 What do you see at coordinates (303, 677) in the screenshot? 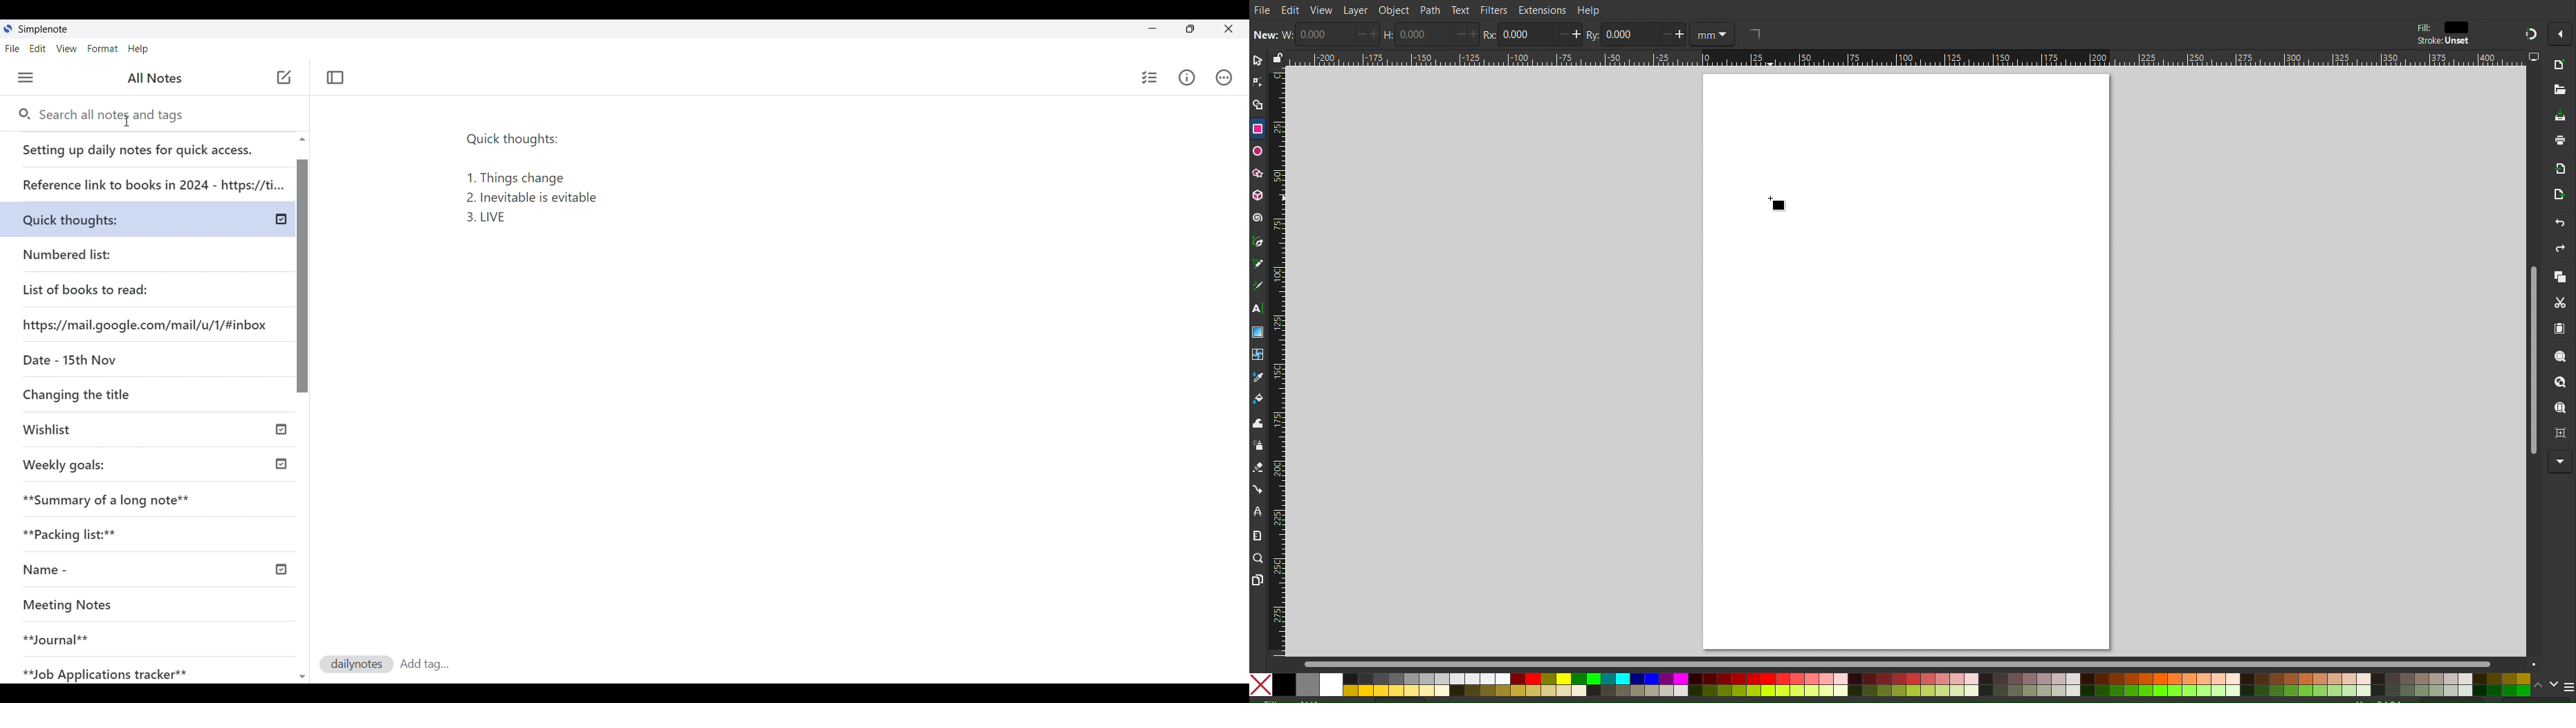
I see `Quick slide to top` at bounding box center [303, 677].